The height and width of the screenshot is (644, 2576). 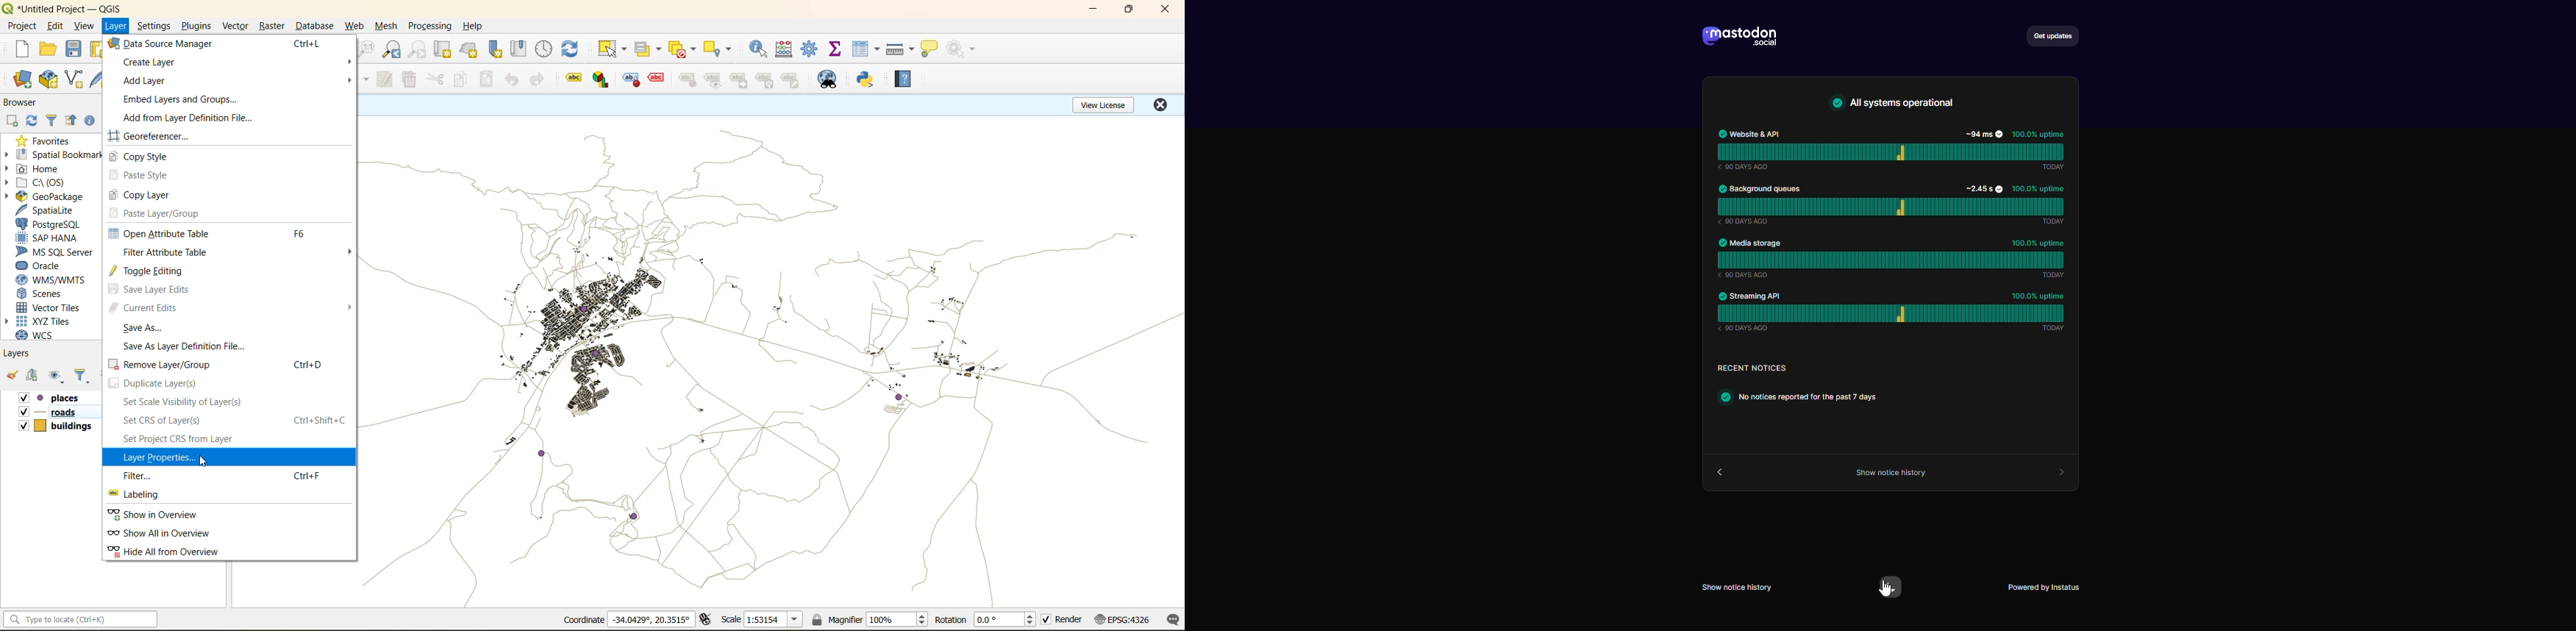 I want to click on geopackage, so click(x=58, y=196).